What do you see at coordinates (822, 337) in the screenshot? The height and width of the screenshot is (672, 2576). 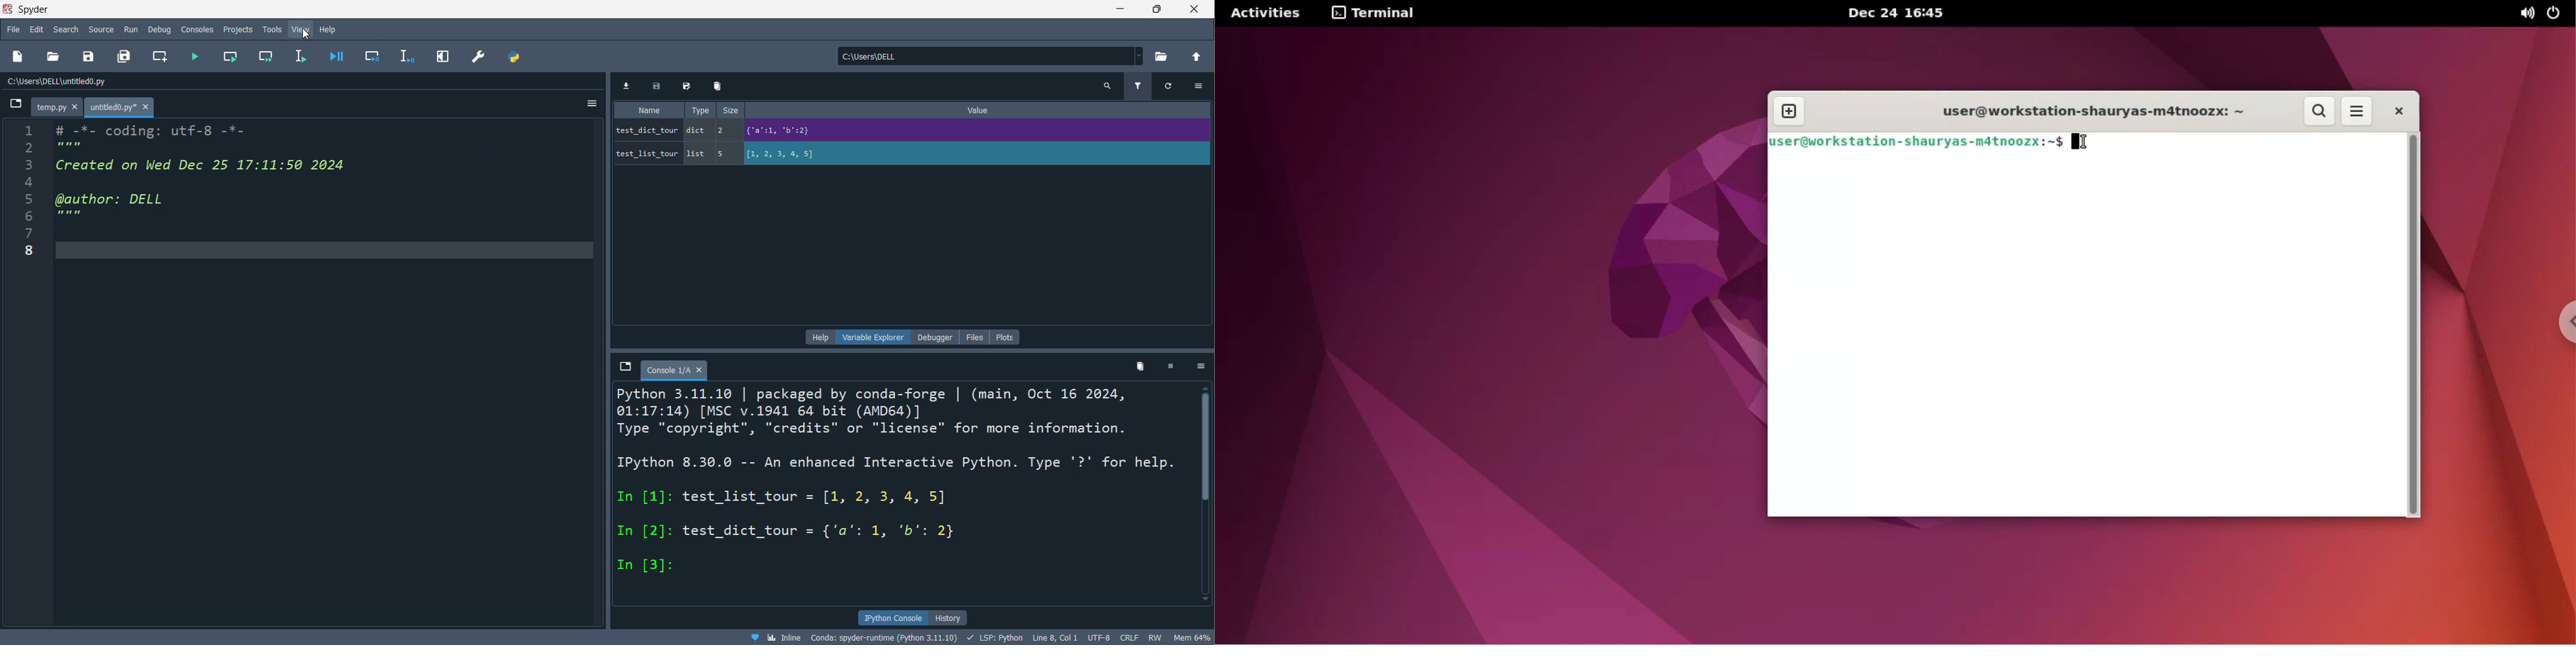 I see `help` at bounding box center [822, 337].